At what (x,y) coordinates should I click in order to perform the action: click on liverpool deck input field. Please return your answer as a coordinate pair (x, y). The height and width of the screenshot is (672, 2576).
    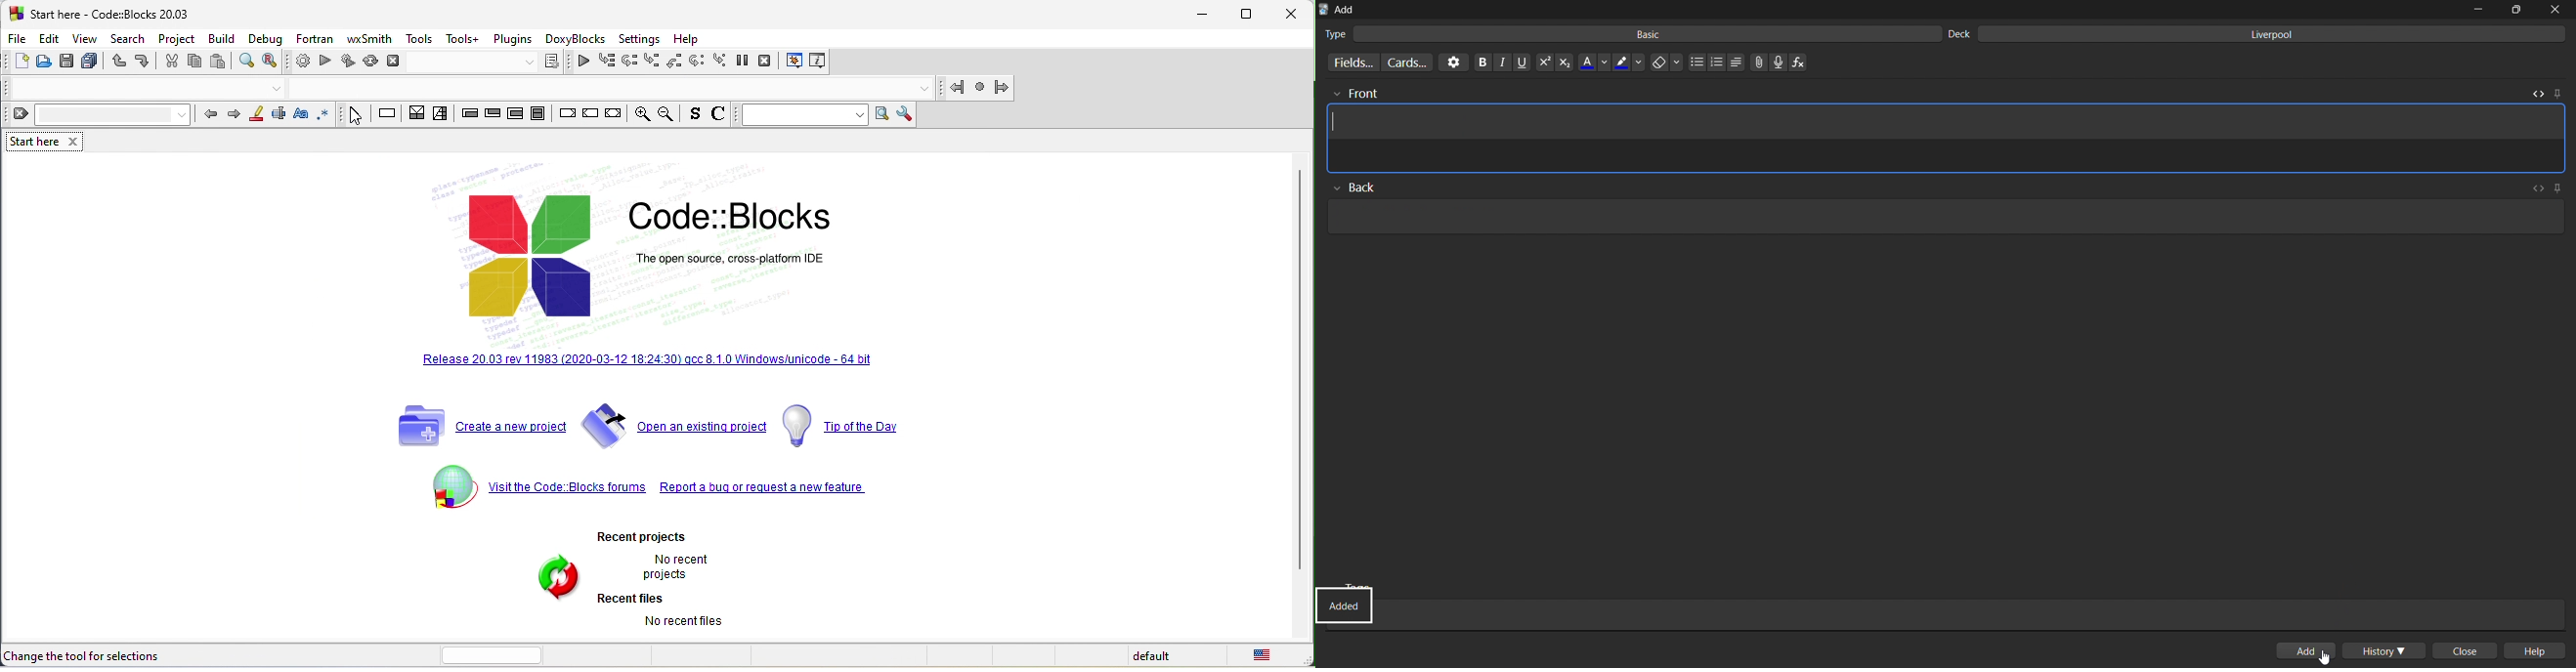
    Looking at the image, I should click on (2260, 34).